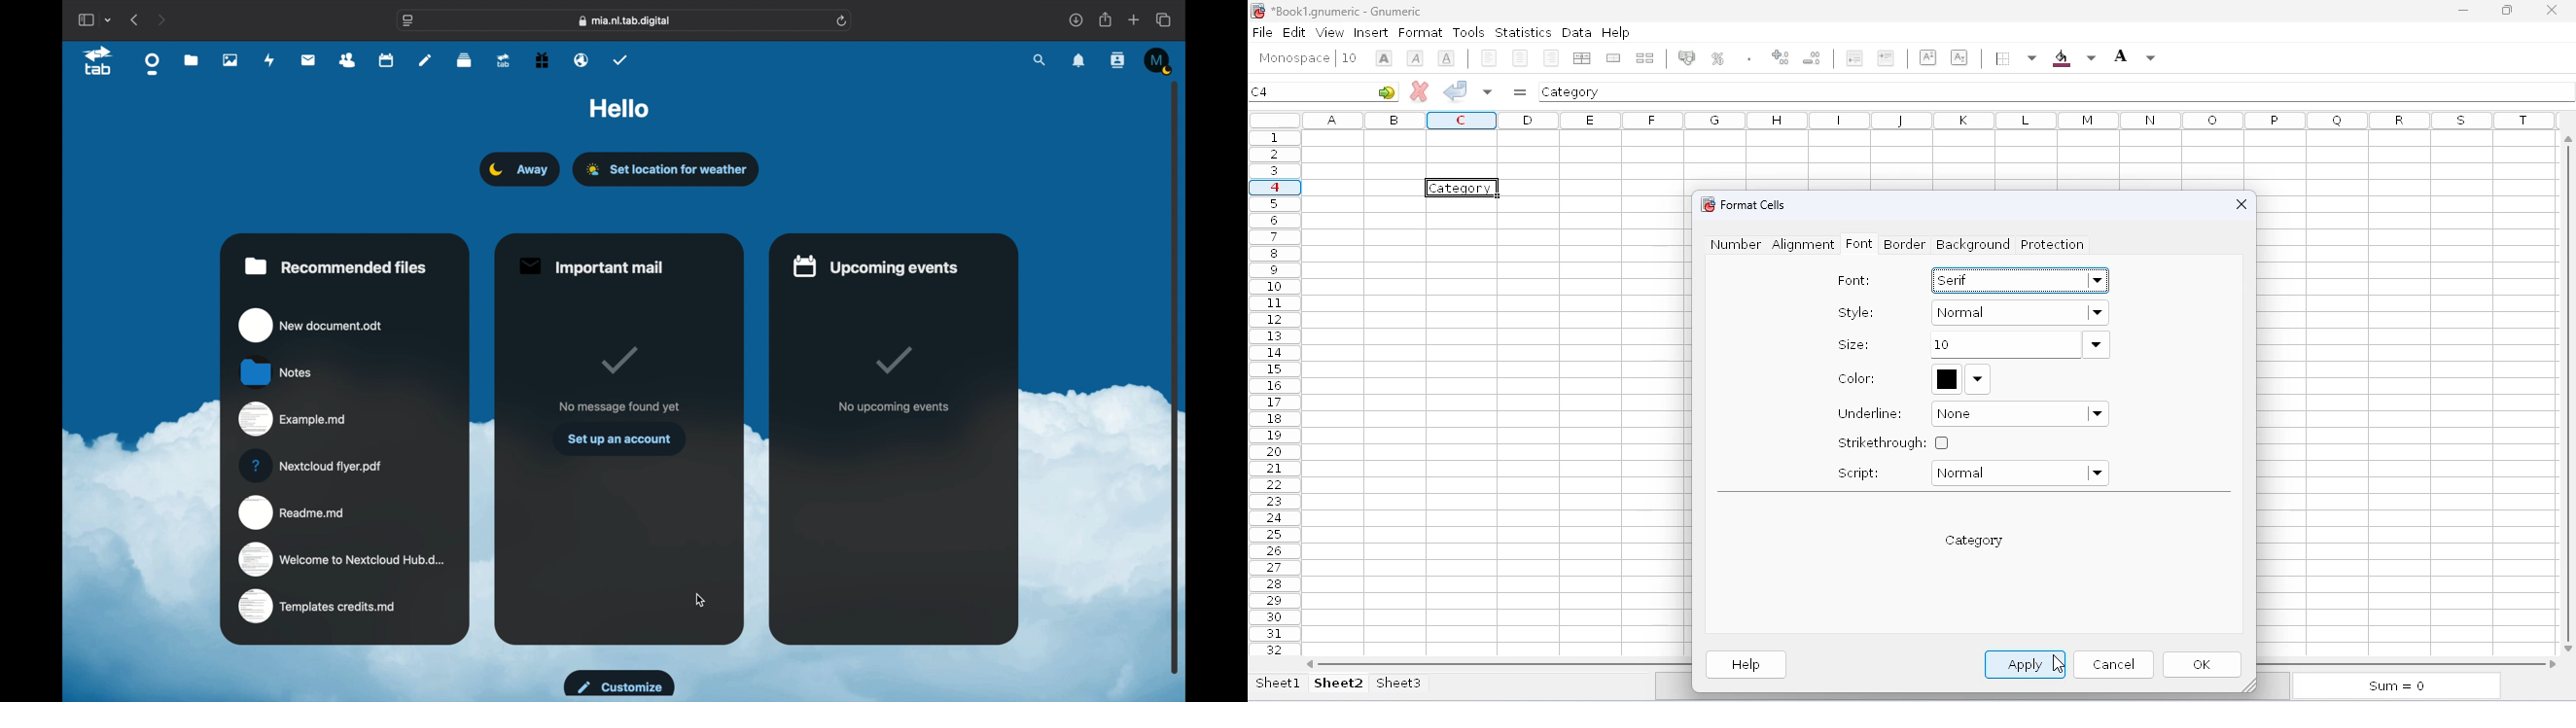 Image resolution: width=2576 pixels, height=728 pixels. I want to click on center horizontally, so click(1521, 58).